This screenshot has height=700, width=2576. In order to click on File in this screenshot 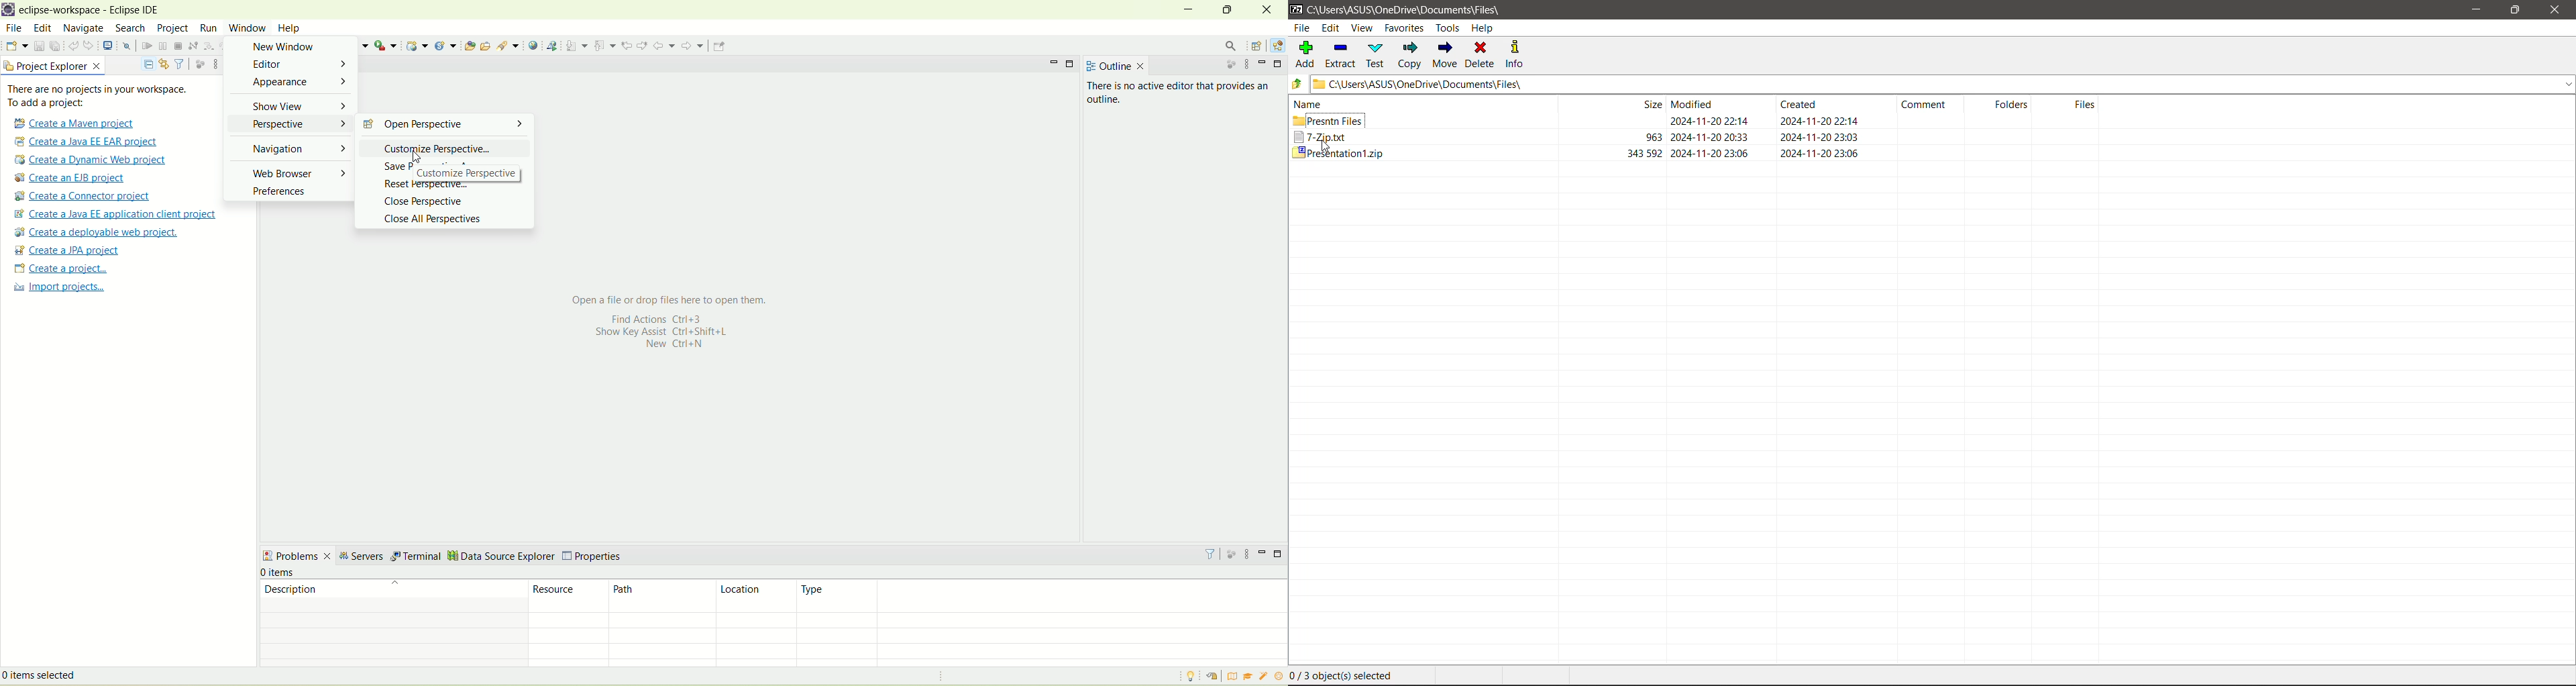, I will do `click(1301, 28)`.